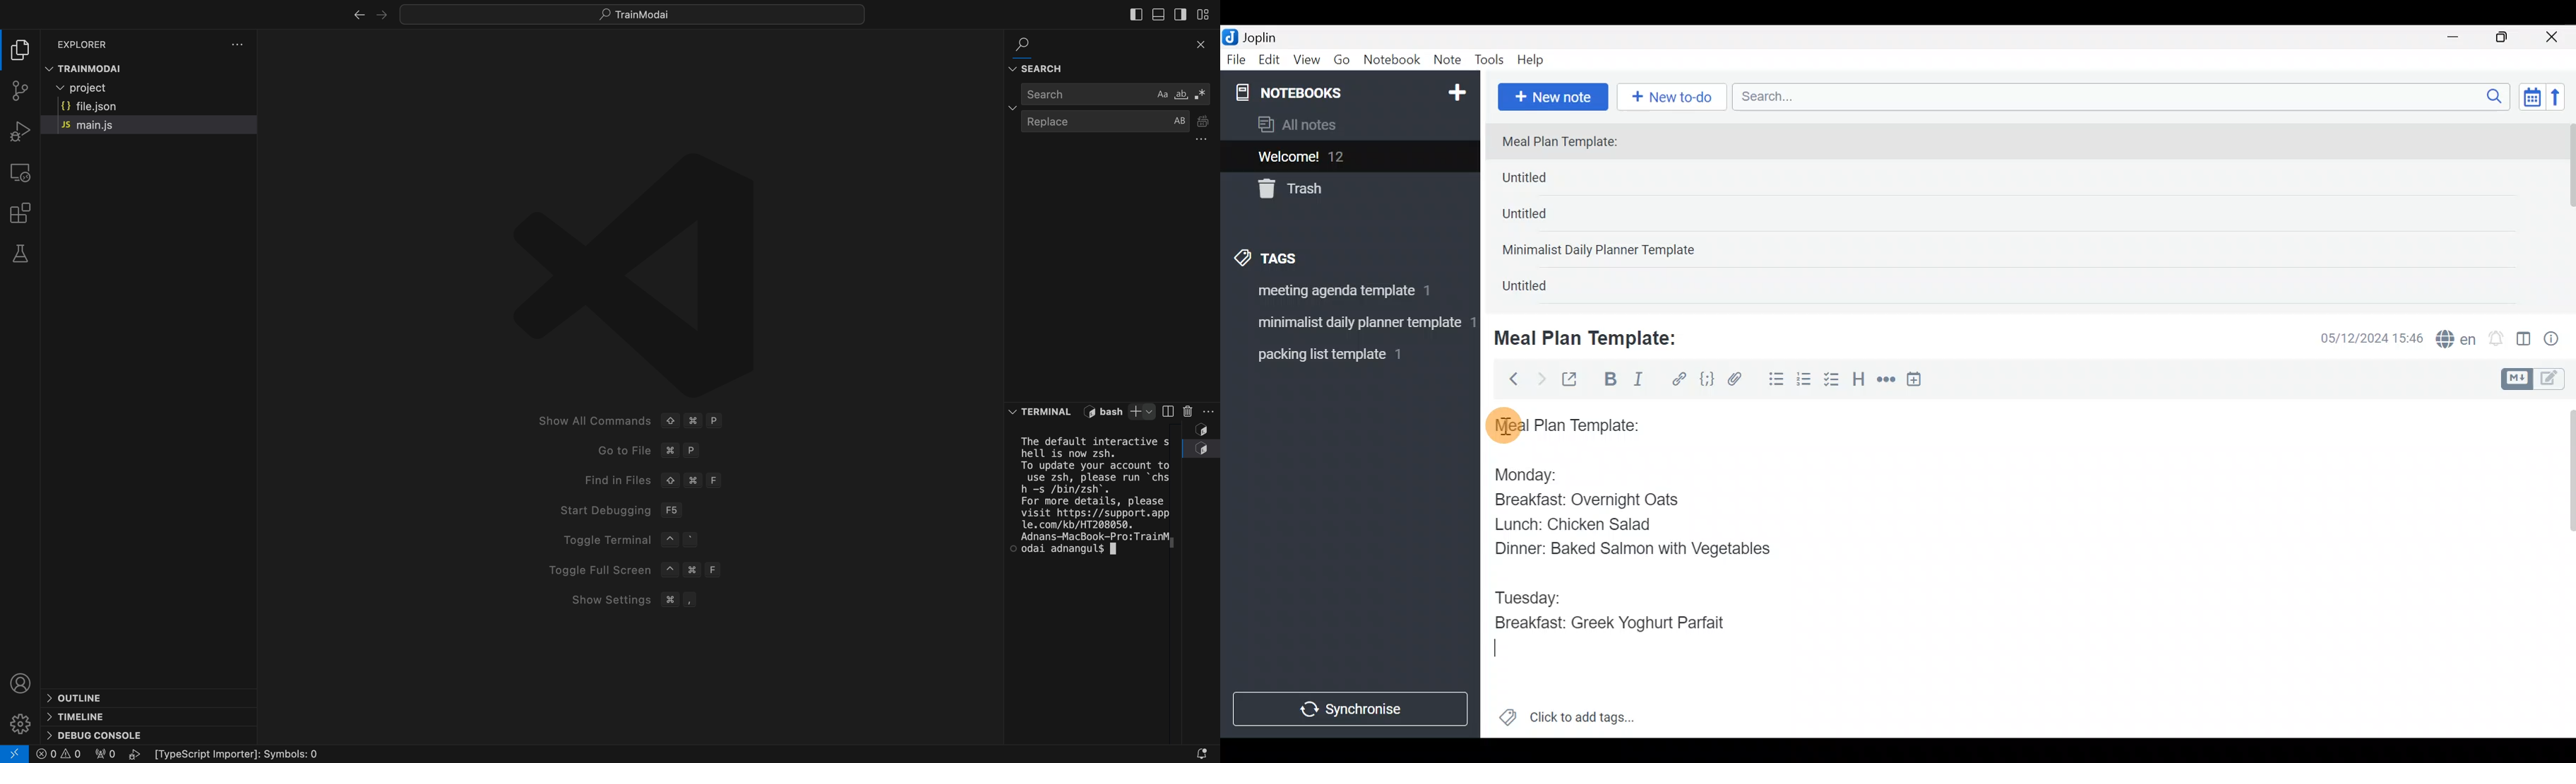 This screenshot has height=784, width=2576. I want to click on Checkbox, so click(1833, 381).